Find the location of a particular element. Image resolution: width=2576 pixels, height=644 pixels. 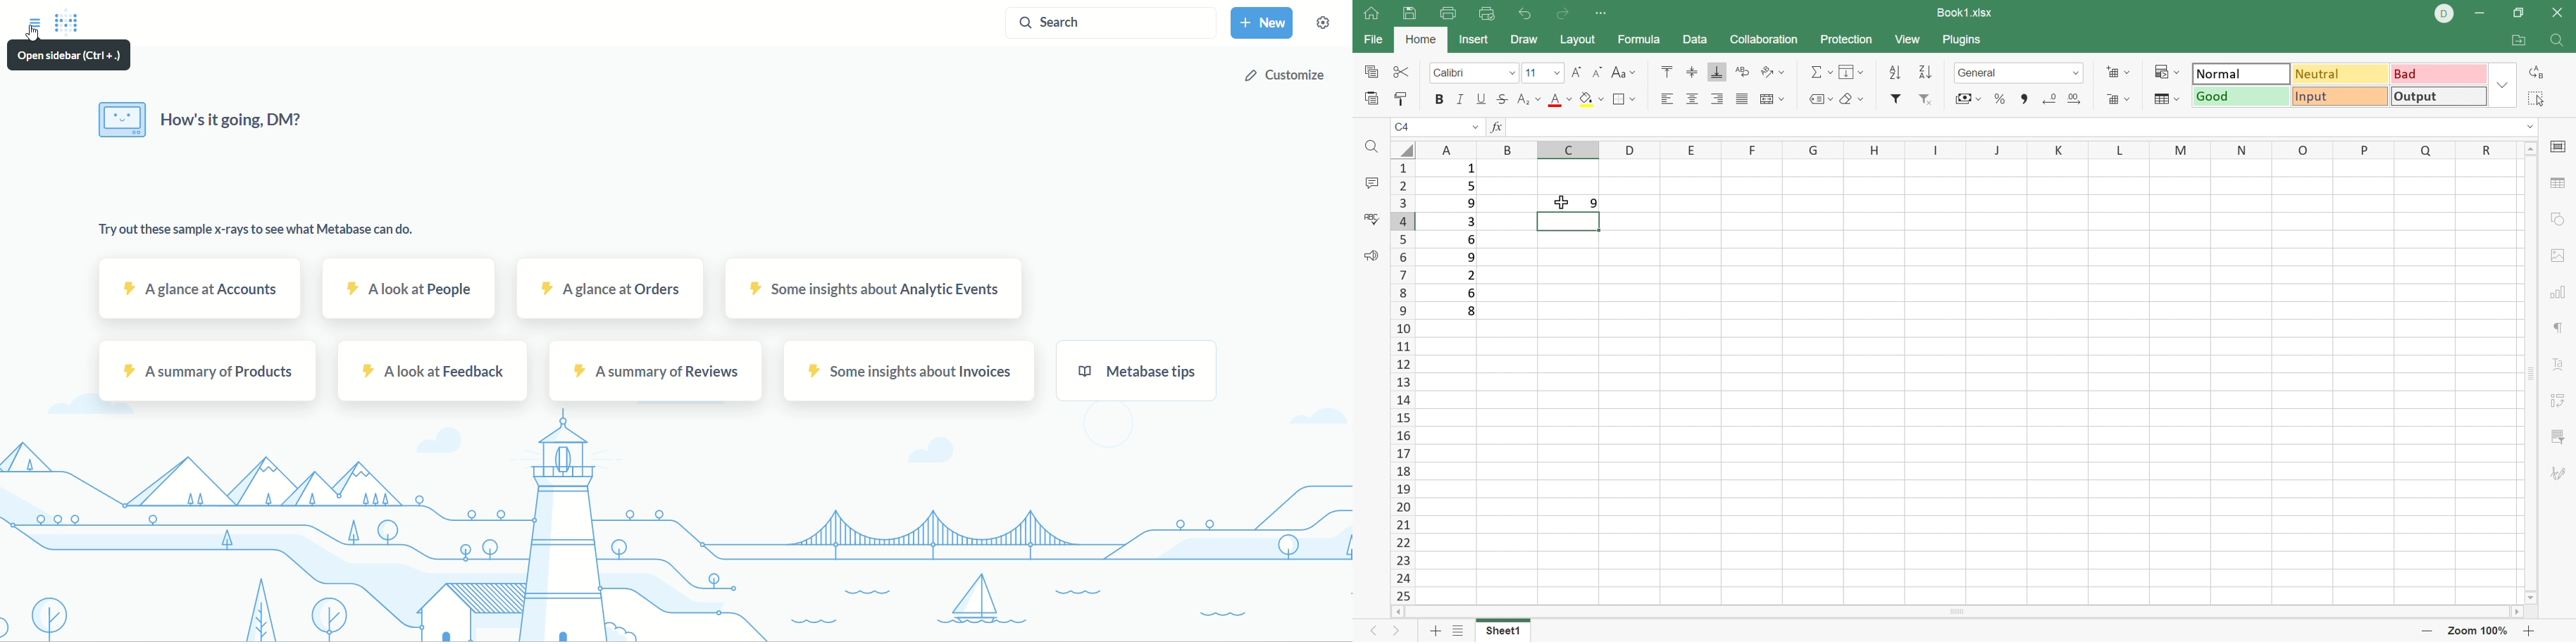

Output is located at coordinates (2440, 97).